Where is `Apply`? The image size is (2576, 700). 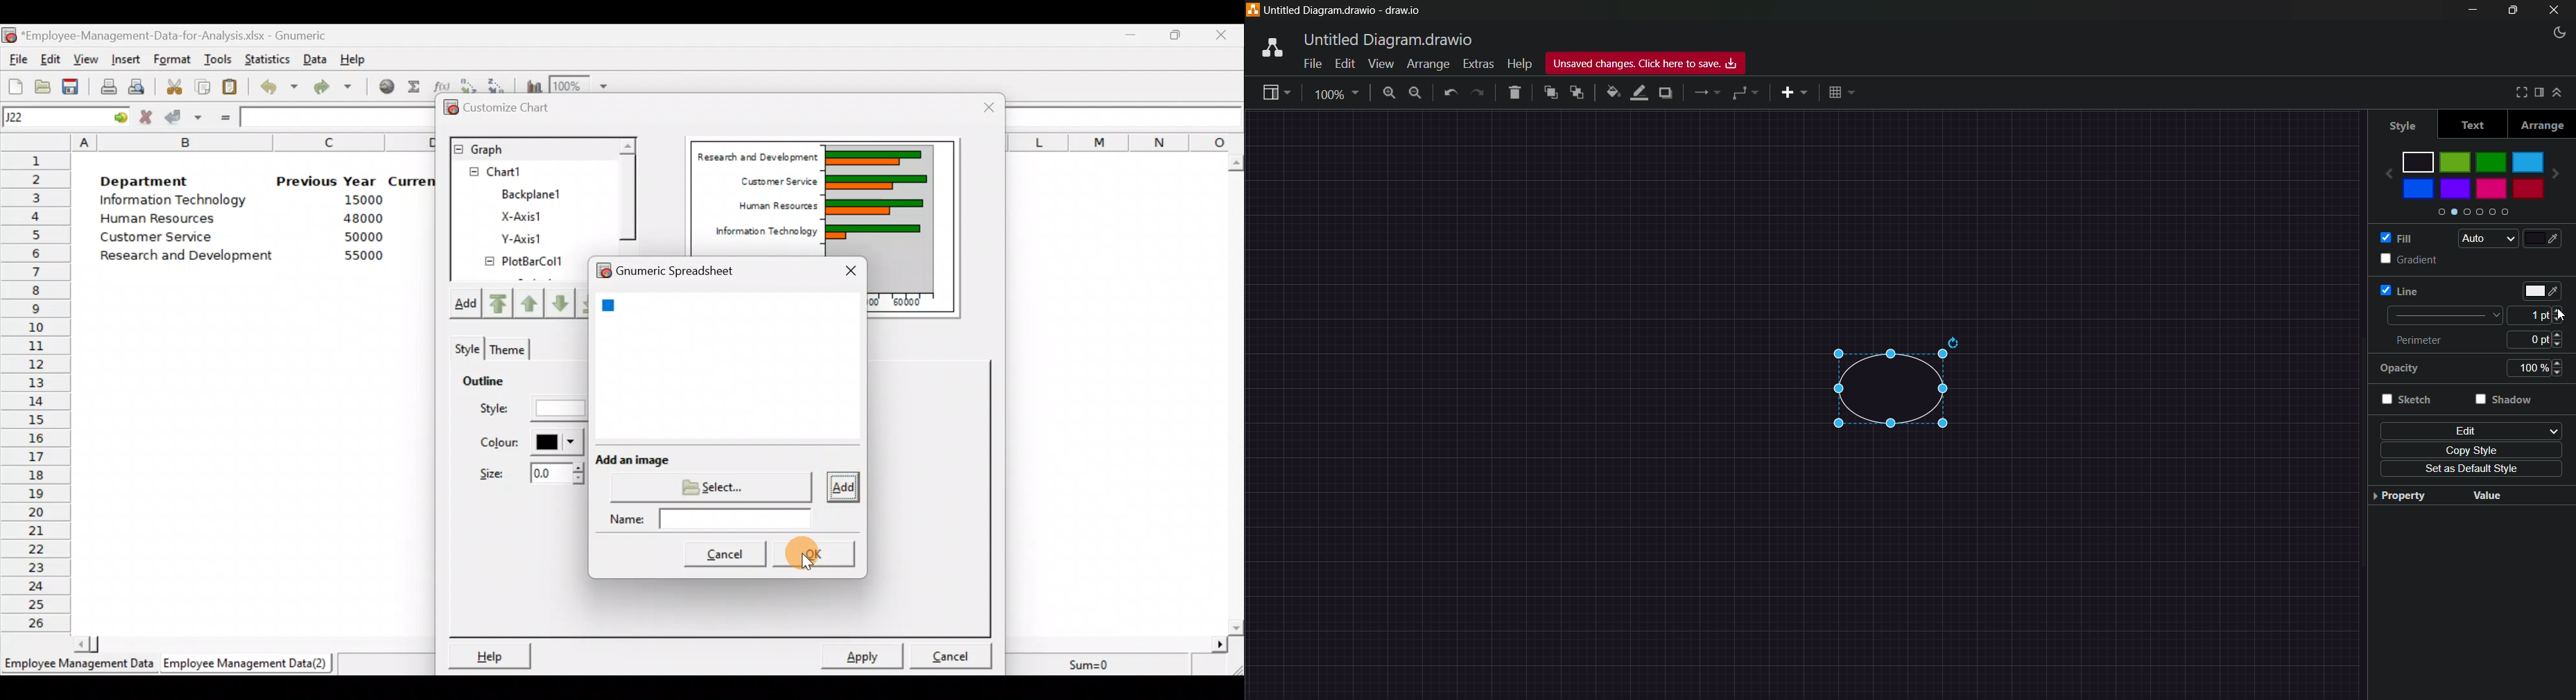
Apply is located at coordinates (865, 655).